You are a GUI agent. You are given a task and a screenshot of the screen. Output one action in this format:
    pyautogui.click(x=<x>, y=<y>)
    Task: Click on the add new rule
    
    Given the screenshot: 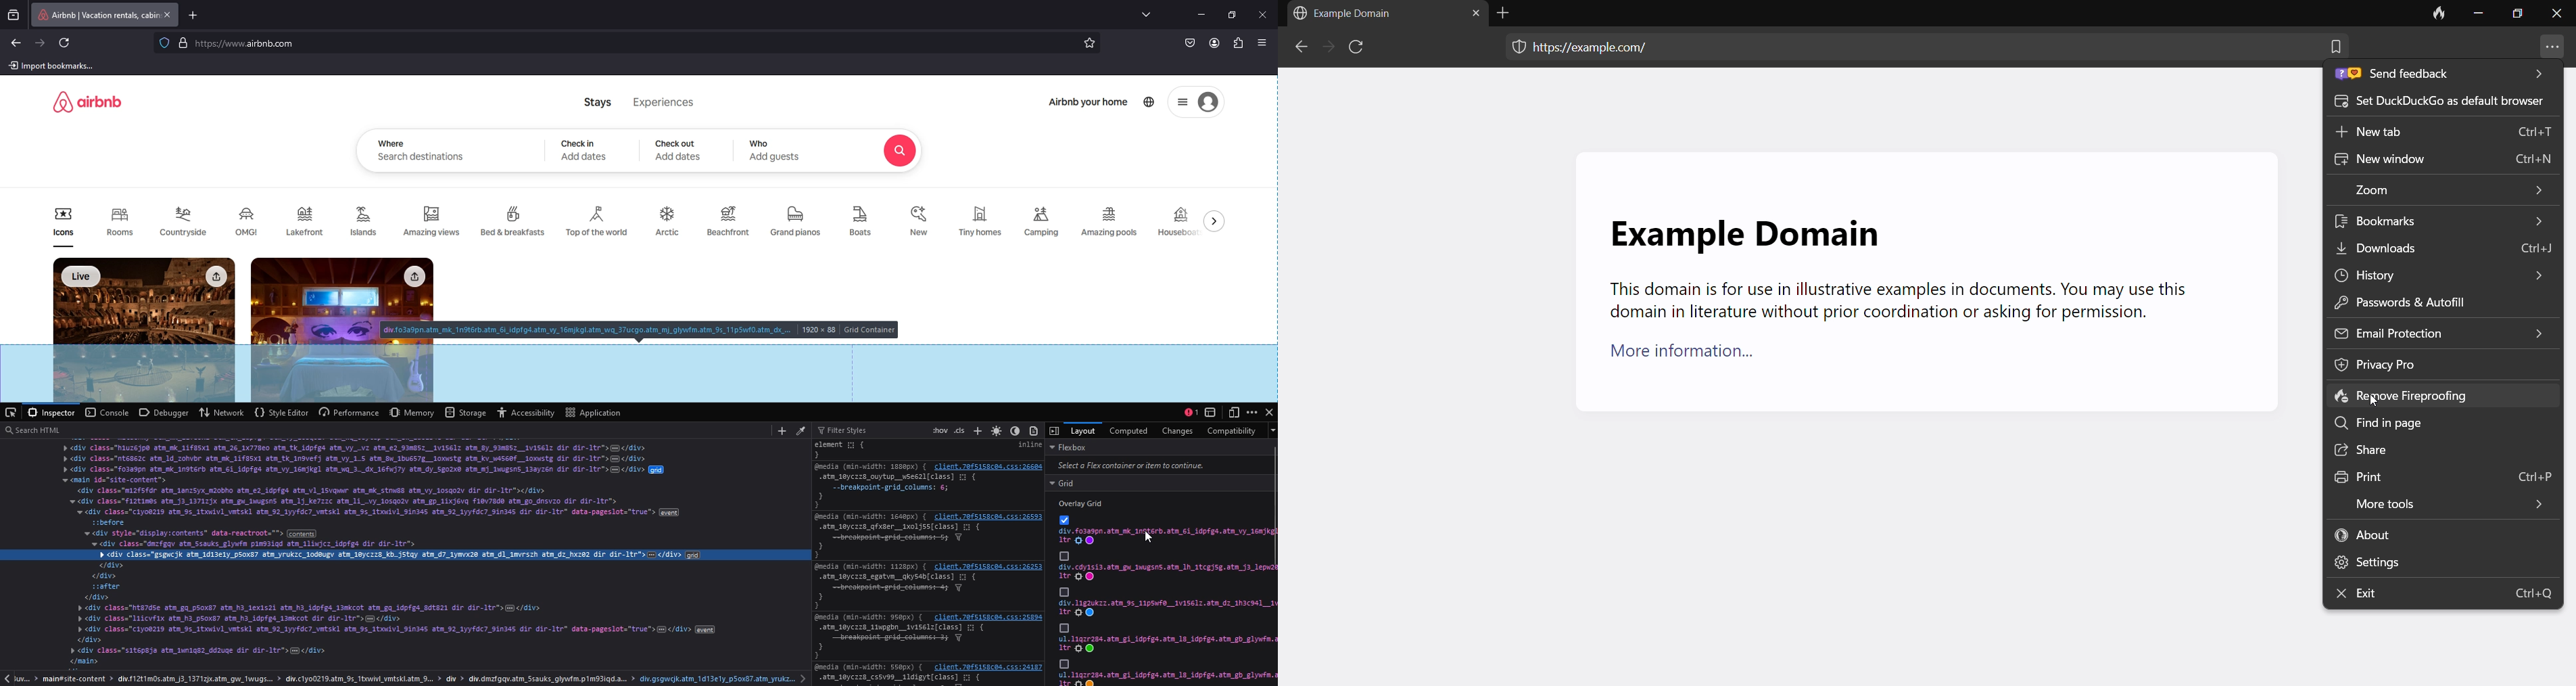 What is the action you would take?
    pyautogui.click(x=979, y=431)
    